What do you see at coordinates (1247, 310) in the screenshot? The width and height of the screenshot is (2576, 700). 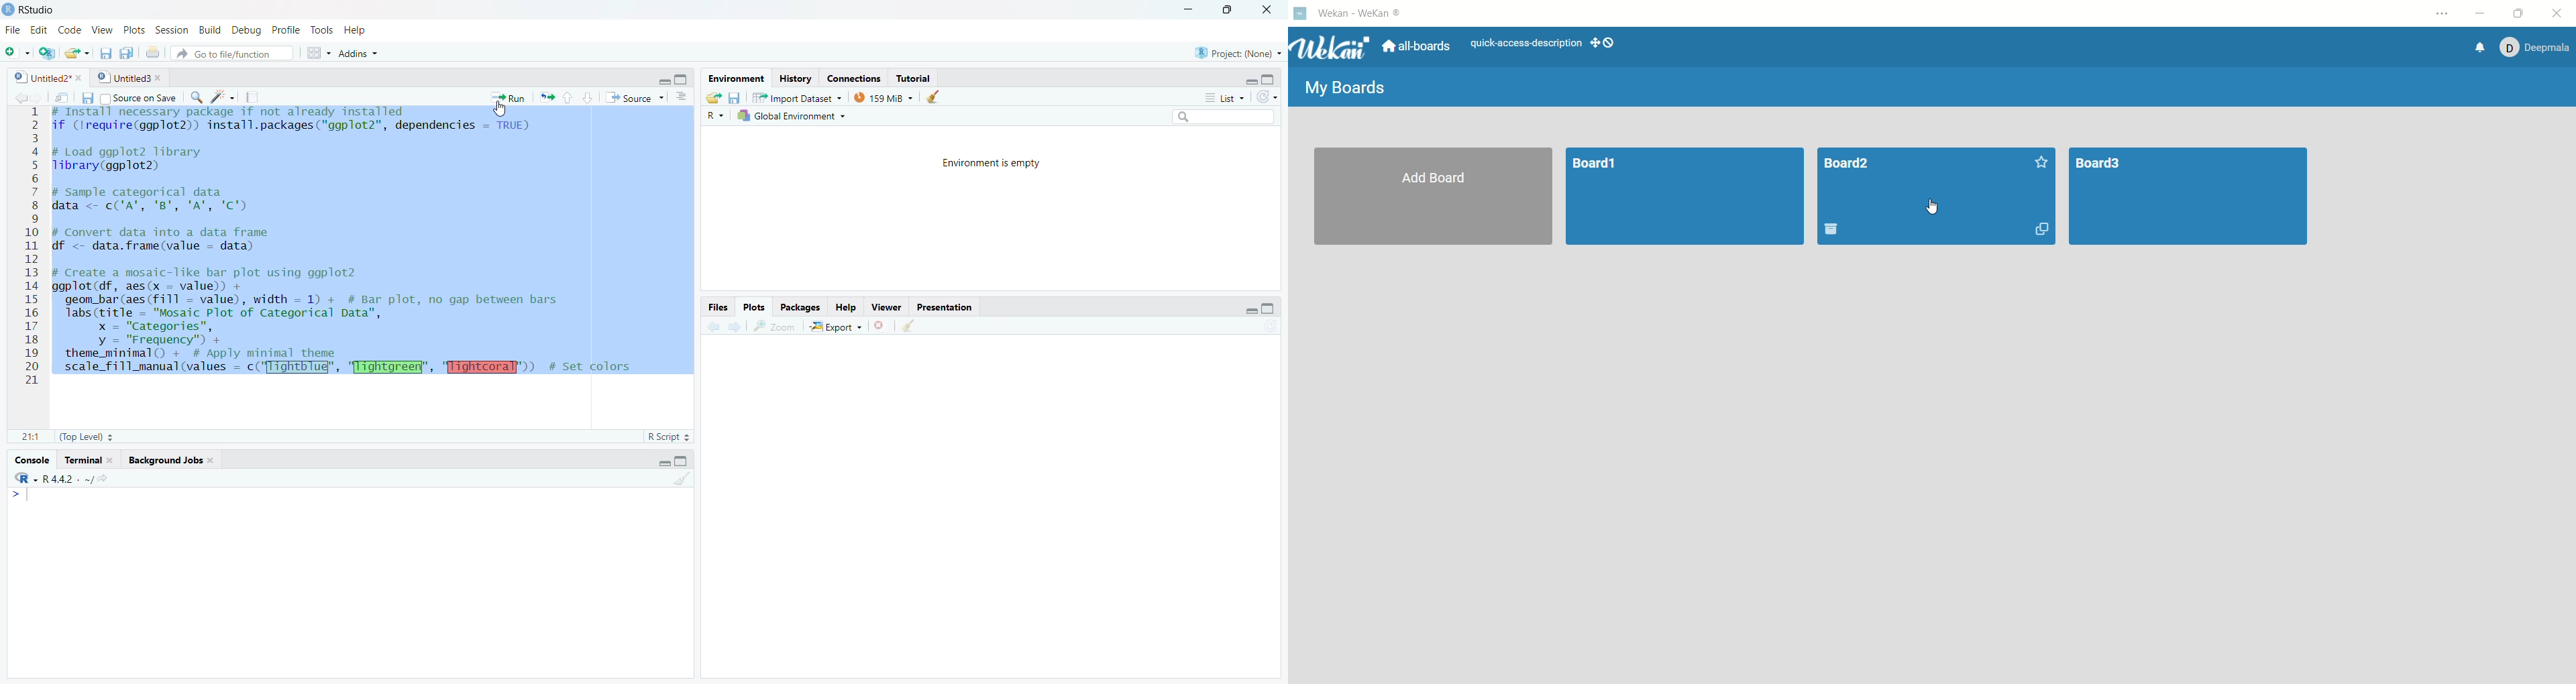 I see `Minimize` at bounding box center [1247, 310].